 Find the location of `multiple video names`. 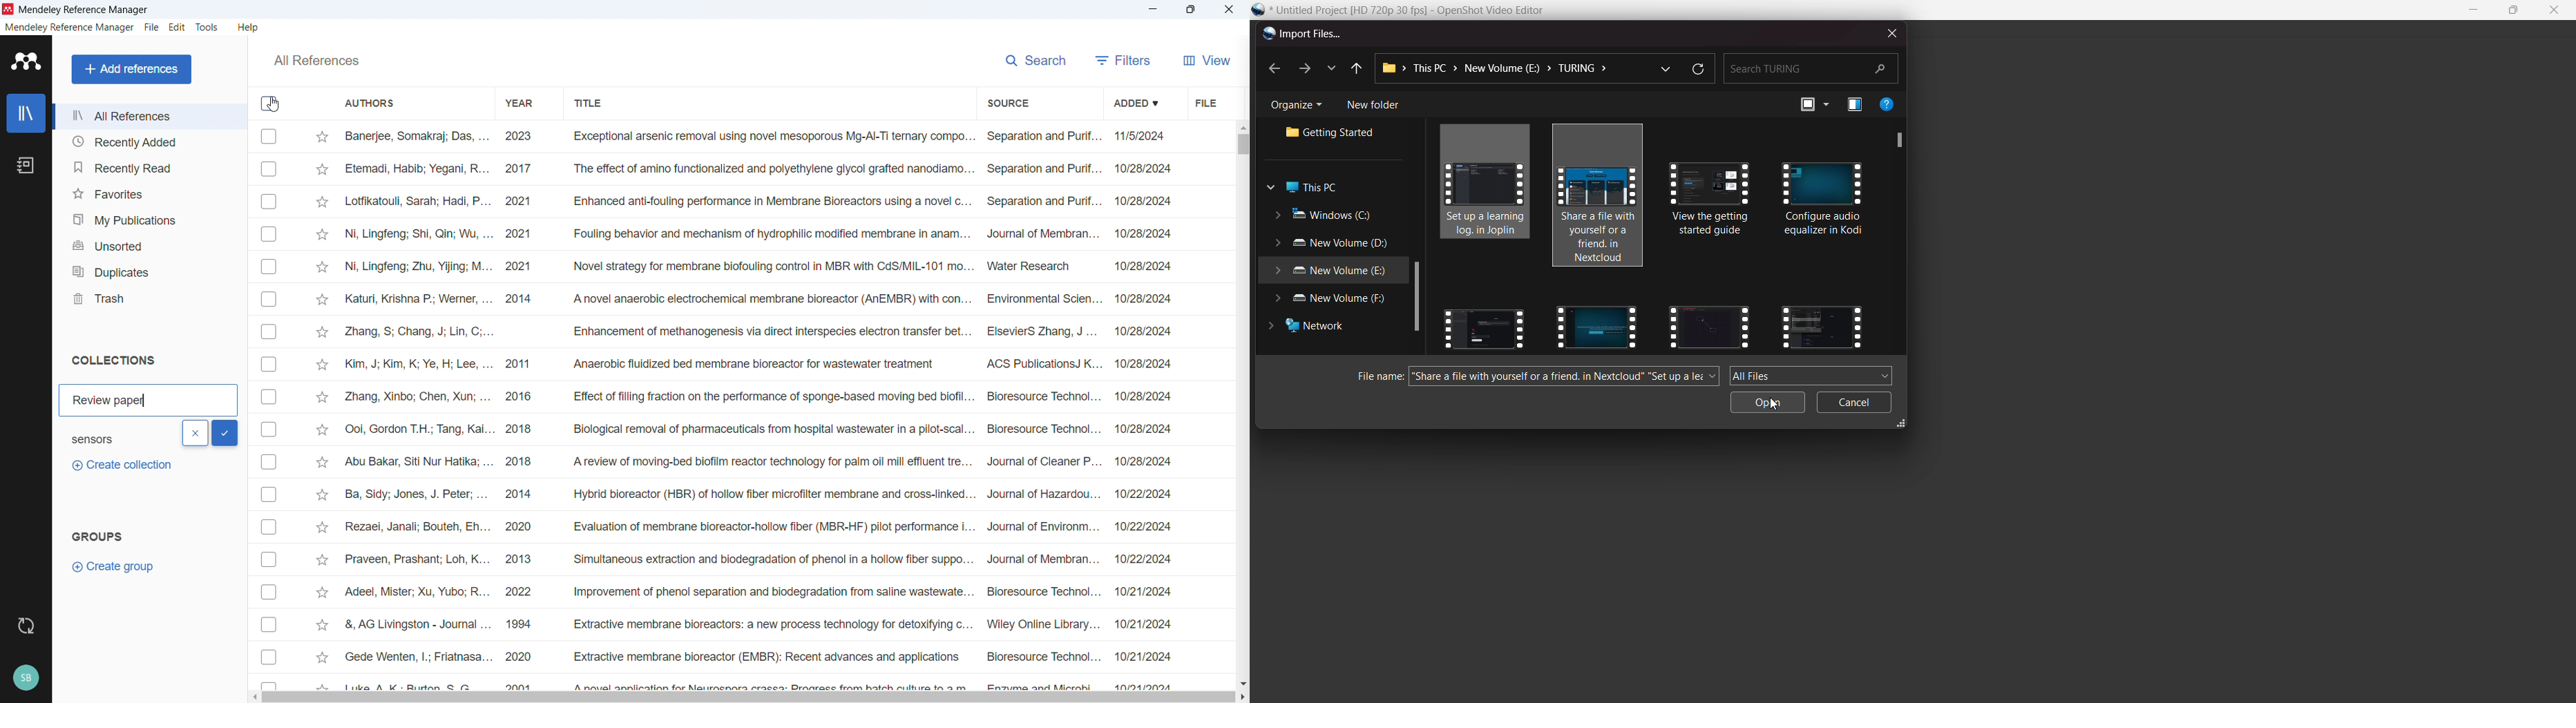

multiple video names is located at coordinates (1565, 377).